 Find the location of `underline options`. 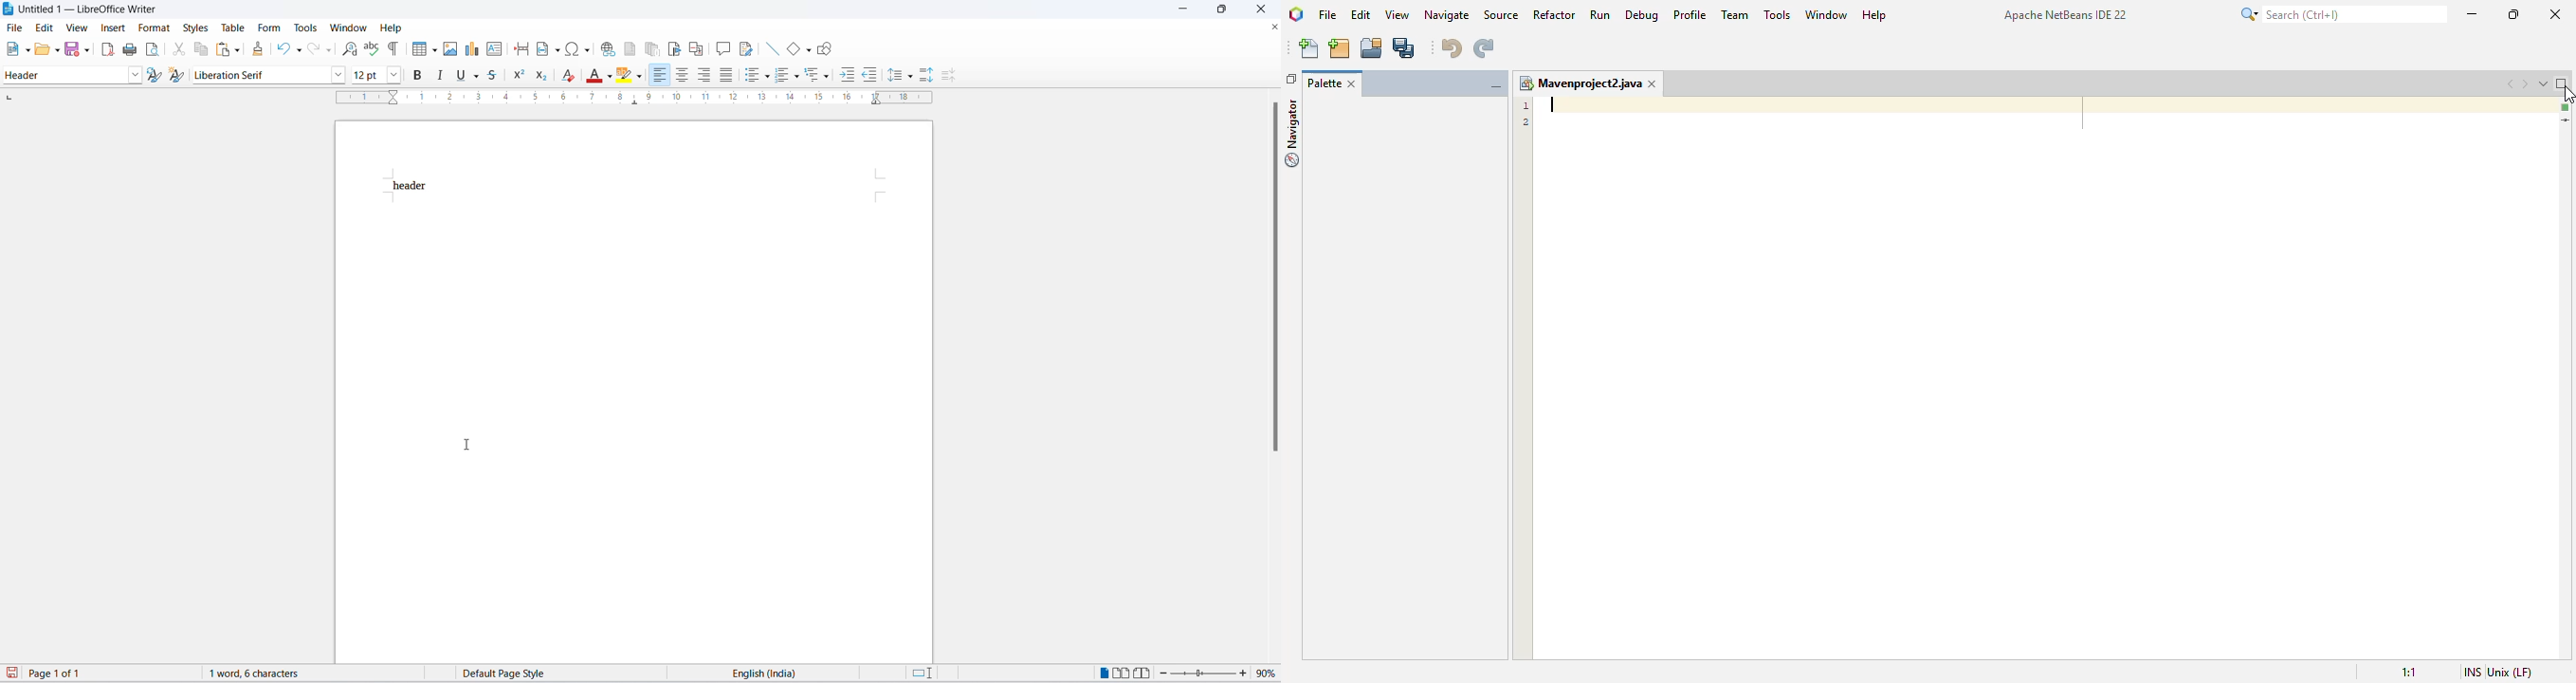

underline options is located at coordinates (480, 76).